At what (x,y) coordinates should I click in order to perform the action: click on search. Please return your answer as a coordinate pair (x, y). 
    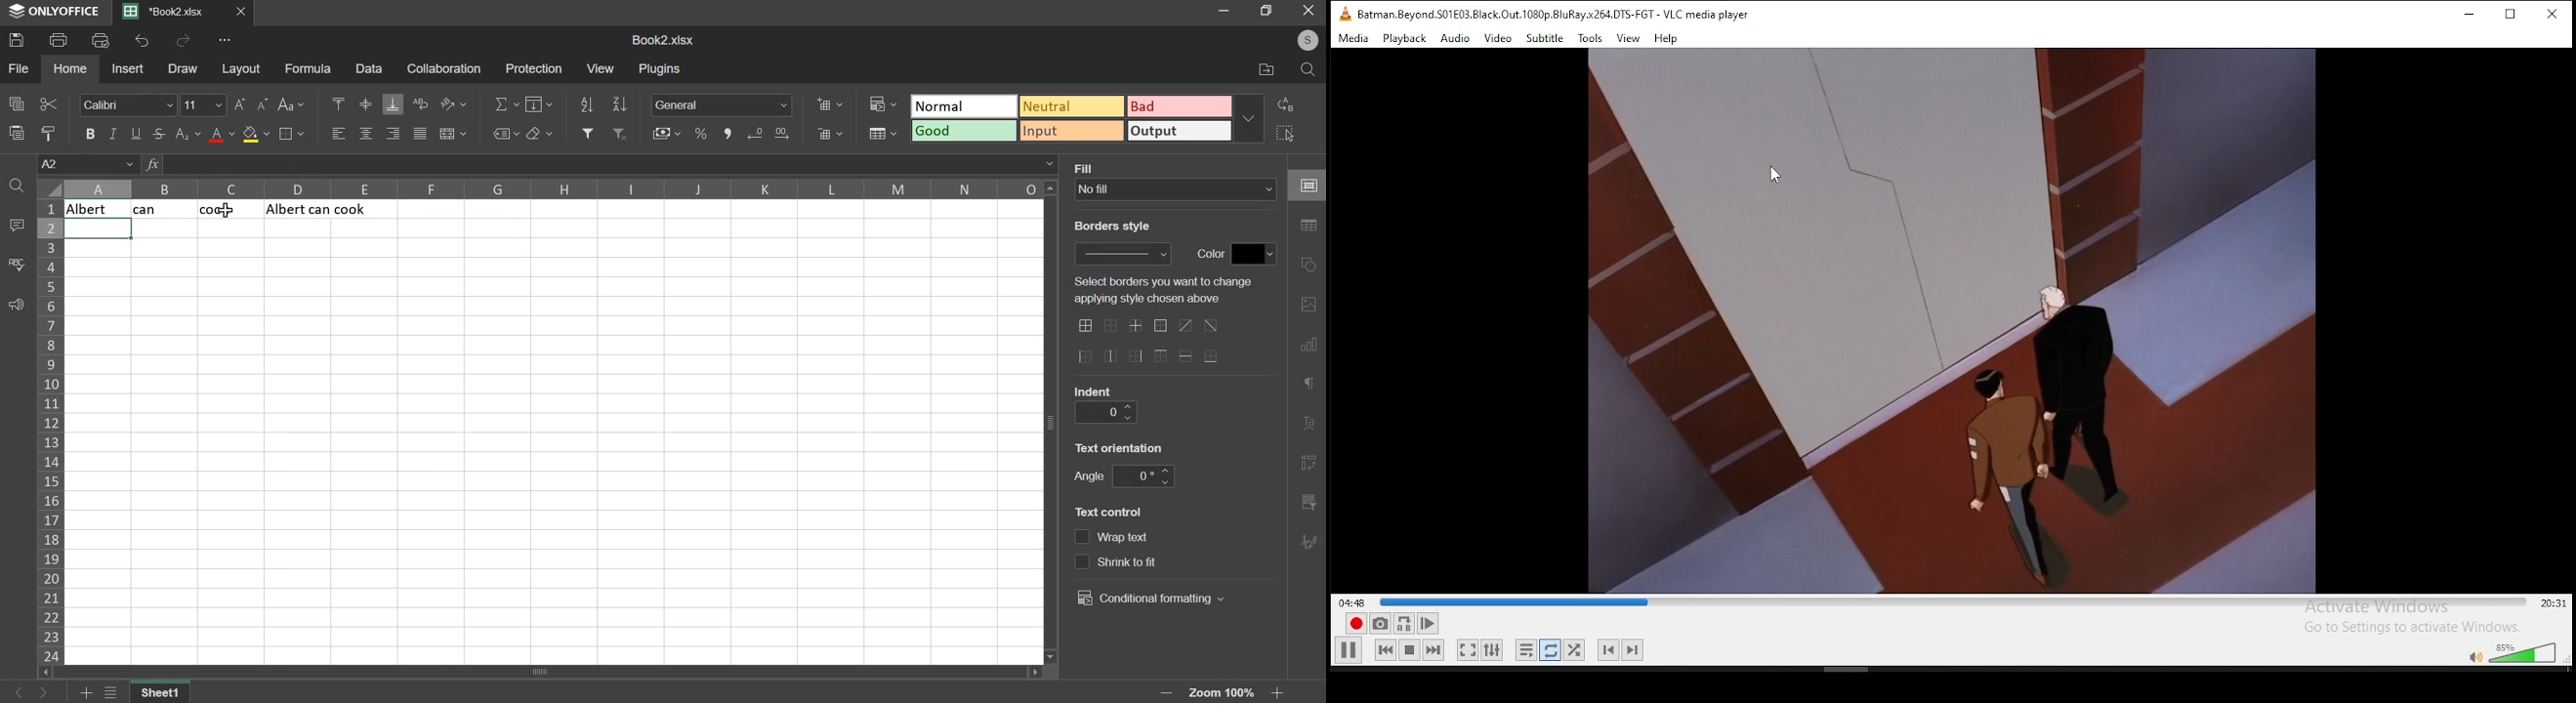
    Looking at the image, I should click on (1311, 69).